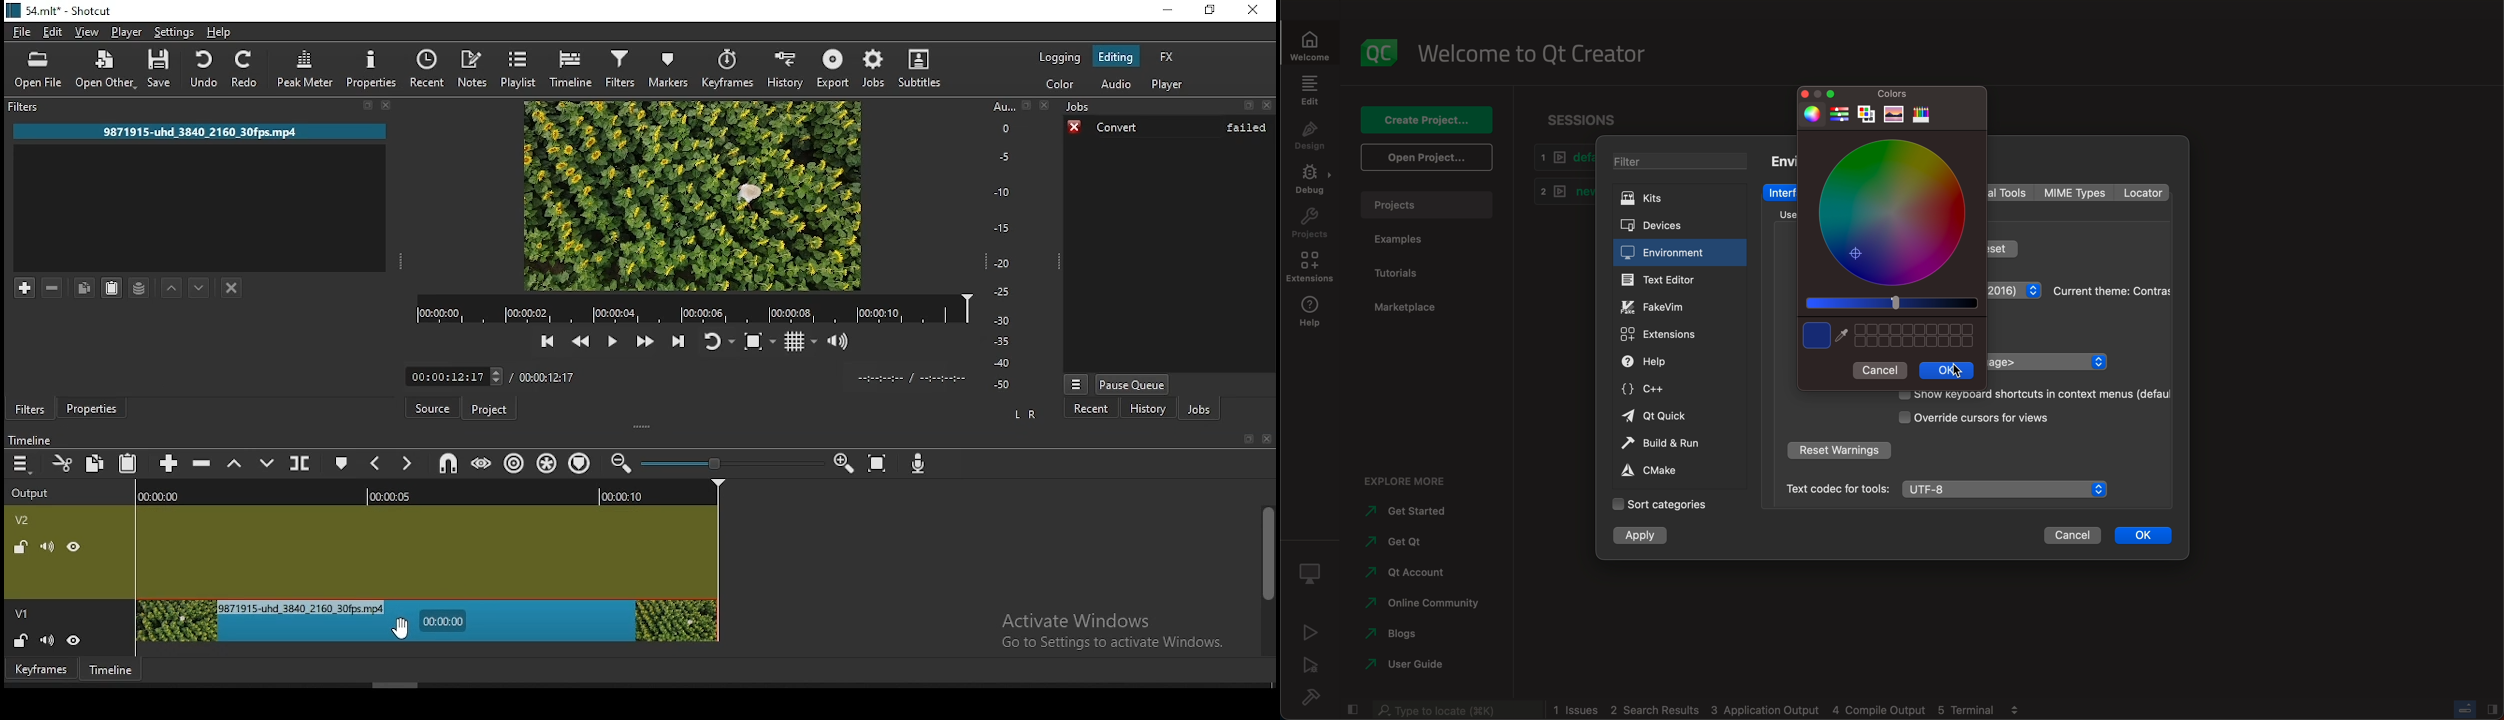 The width and height of the screenshot is (2520, 728). Describe the element at coordinates (1670, 224) in the screenshot. I see `devices` at that location.